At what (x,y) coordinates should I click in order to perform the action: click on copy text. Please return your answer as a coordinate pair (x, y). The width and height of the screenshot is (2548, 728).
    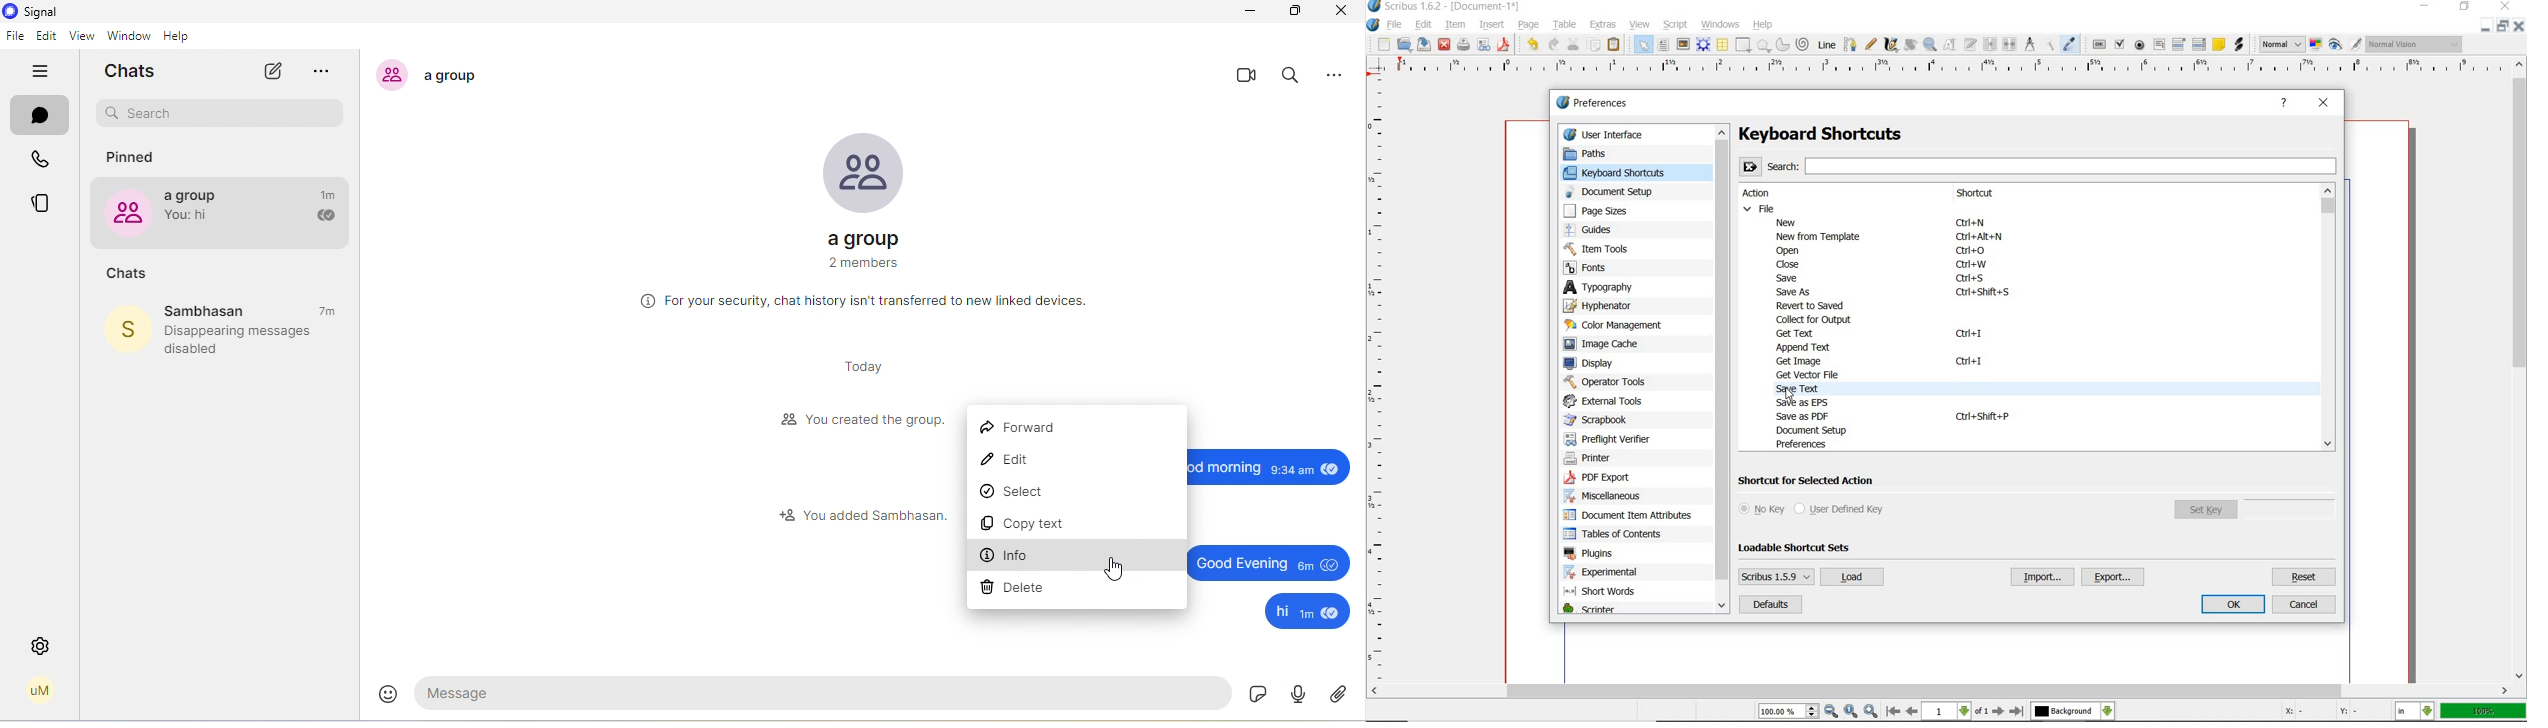
    Looking at the image, I should click on (1022, 526).